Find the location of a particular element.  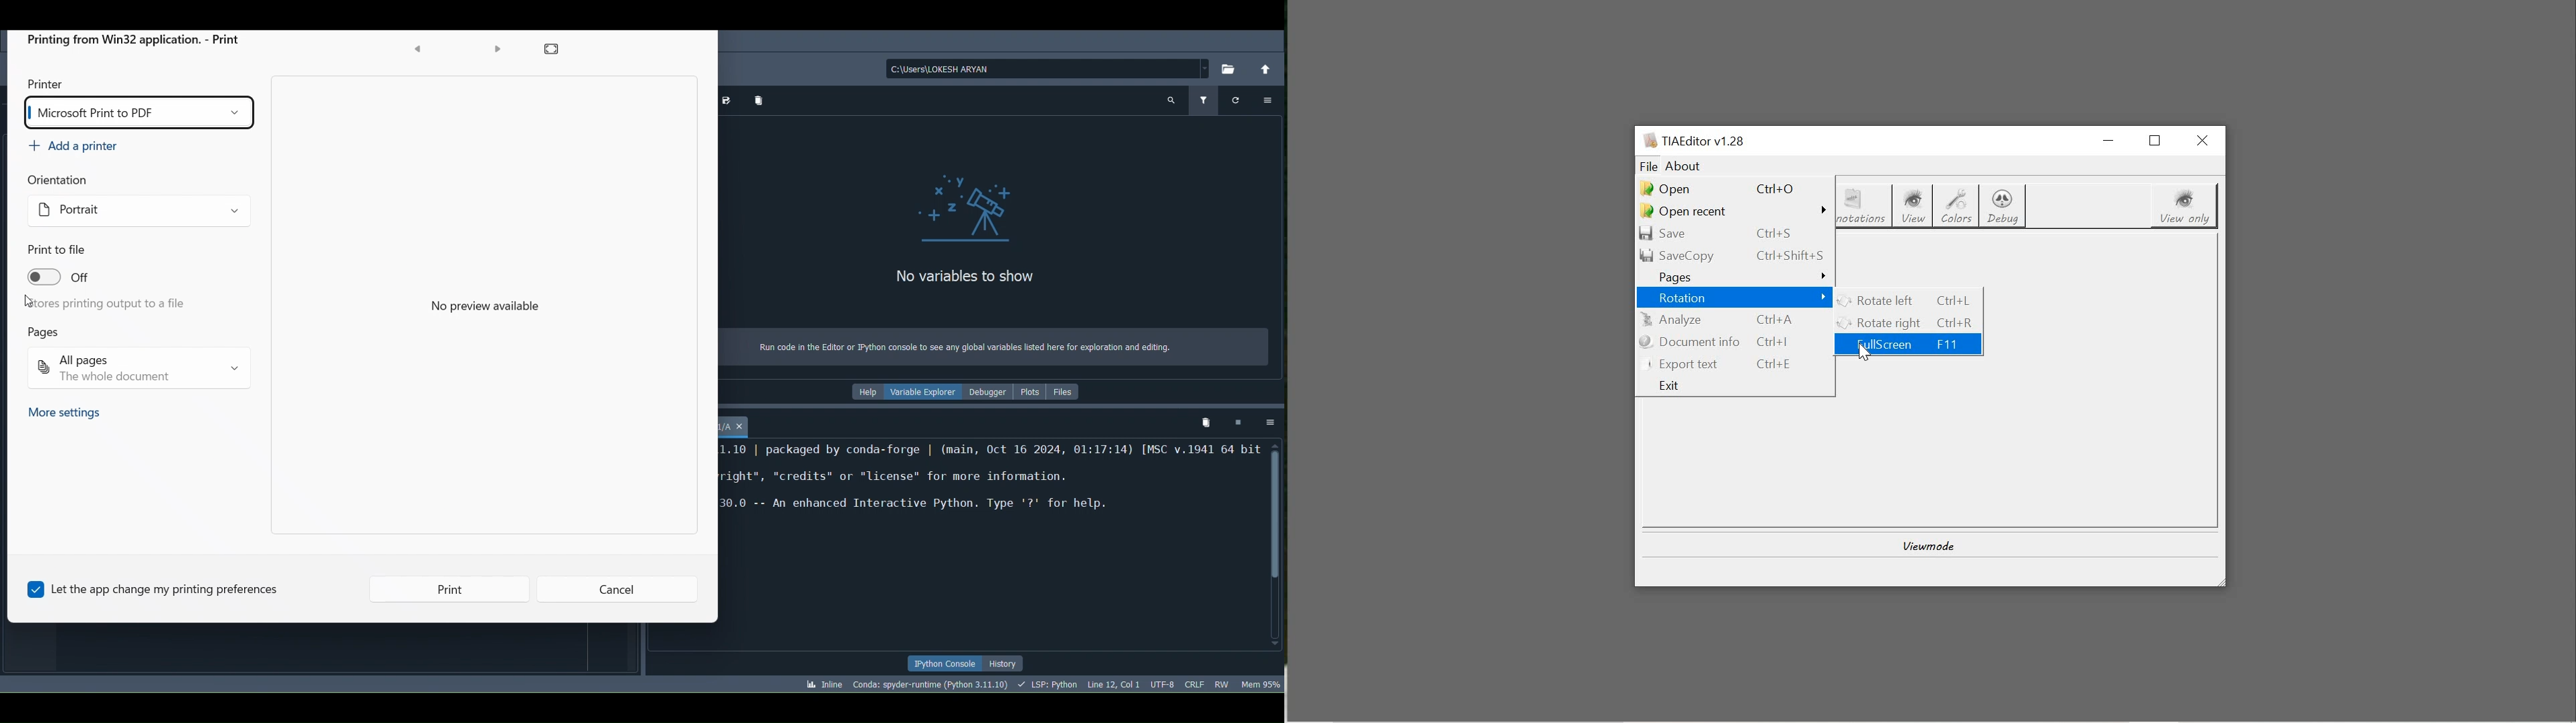

cancel is located at coordinates (619, 591).